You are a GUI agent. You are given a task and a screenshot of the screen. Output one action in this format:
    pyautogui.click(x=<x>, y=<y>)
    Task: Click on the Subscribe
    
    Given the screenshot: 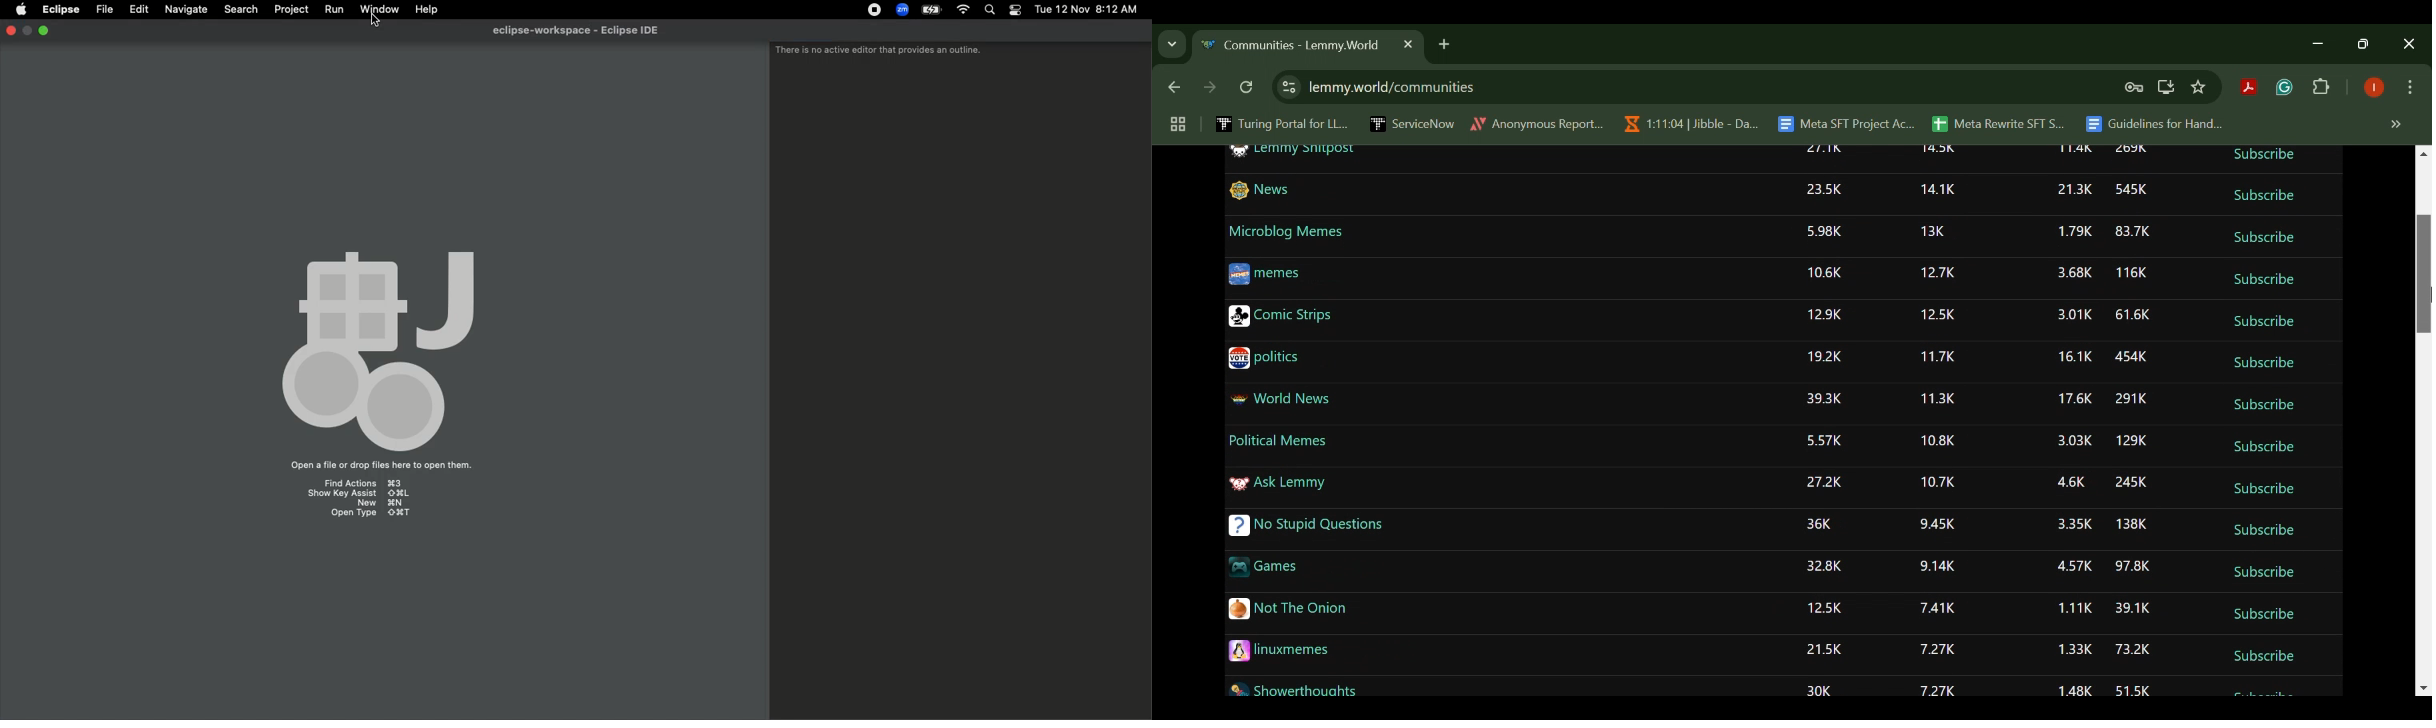 What is the action you would take?
    pyautogui.click(x=2262, y=237)
    